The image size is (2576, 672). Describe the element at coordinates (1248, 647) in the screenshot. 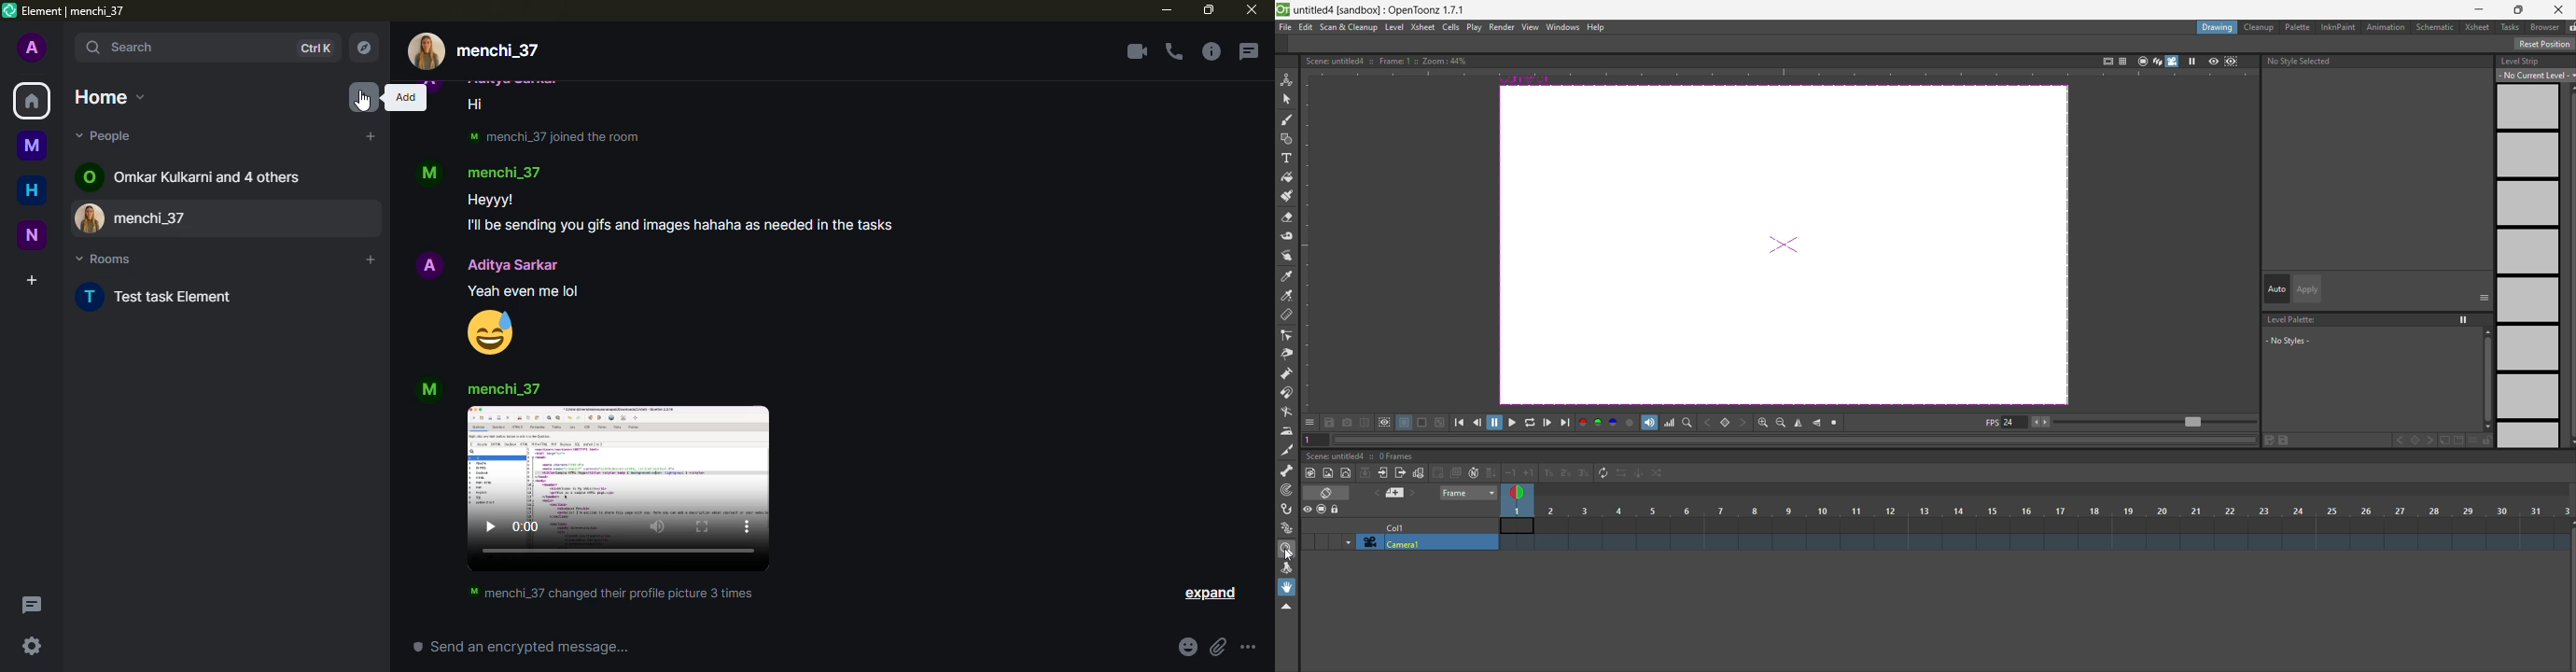

I see `more settings` at that location.